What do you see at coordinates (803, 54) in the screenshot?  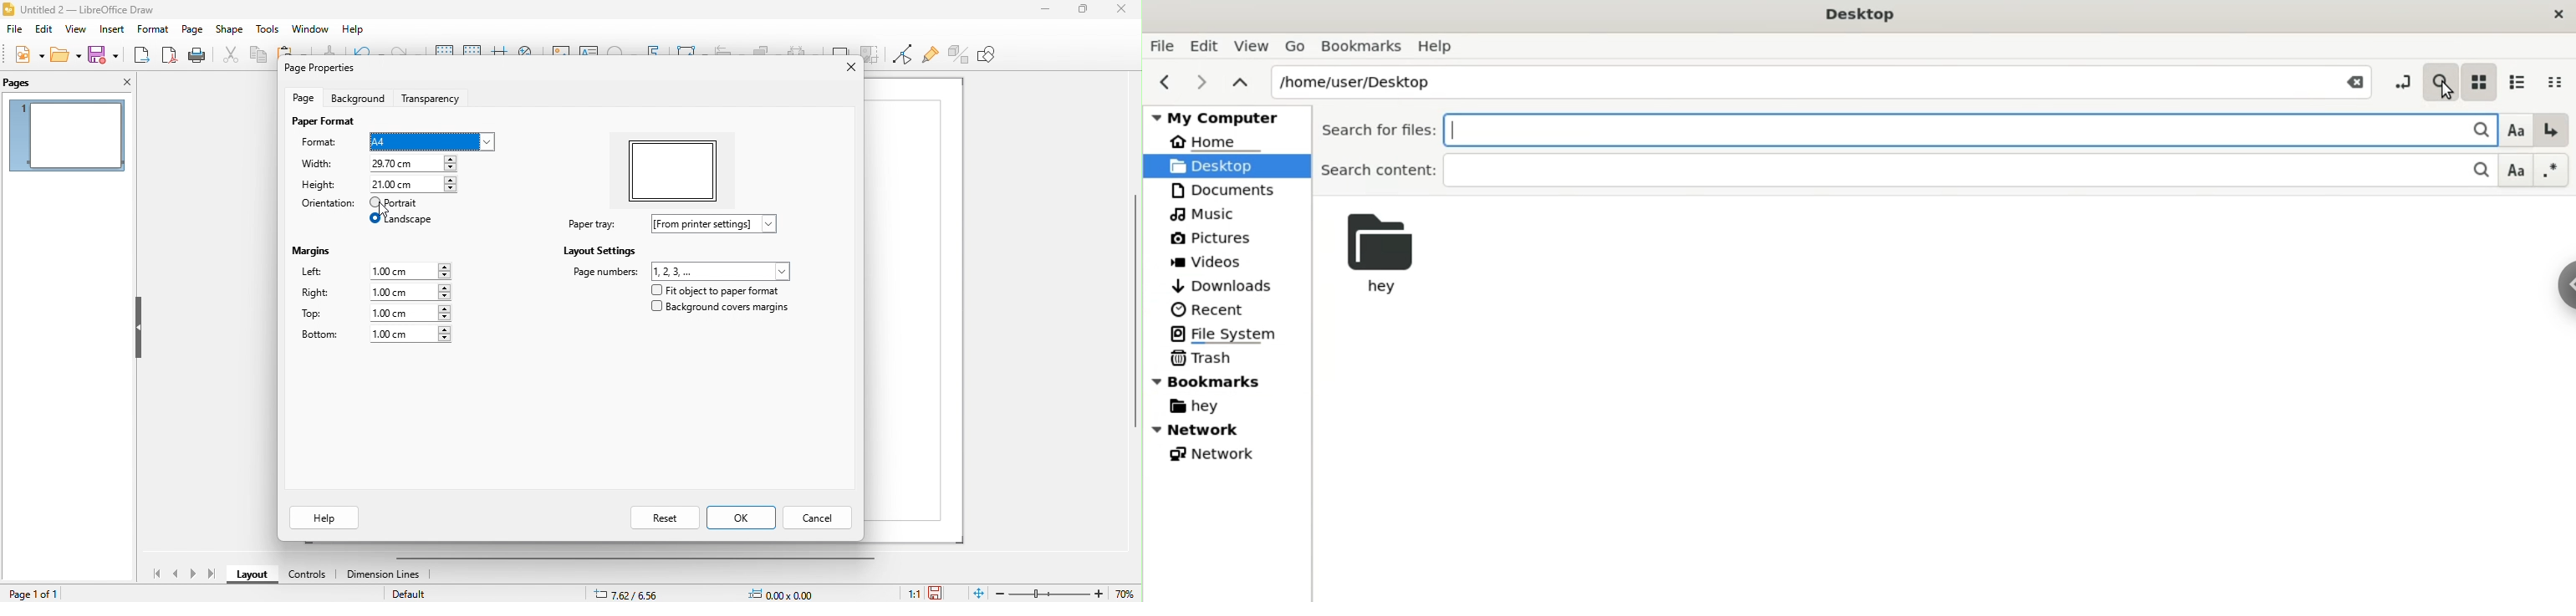 I see `select atleast 3 objects to attributes` at bounding box center [803, 54].